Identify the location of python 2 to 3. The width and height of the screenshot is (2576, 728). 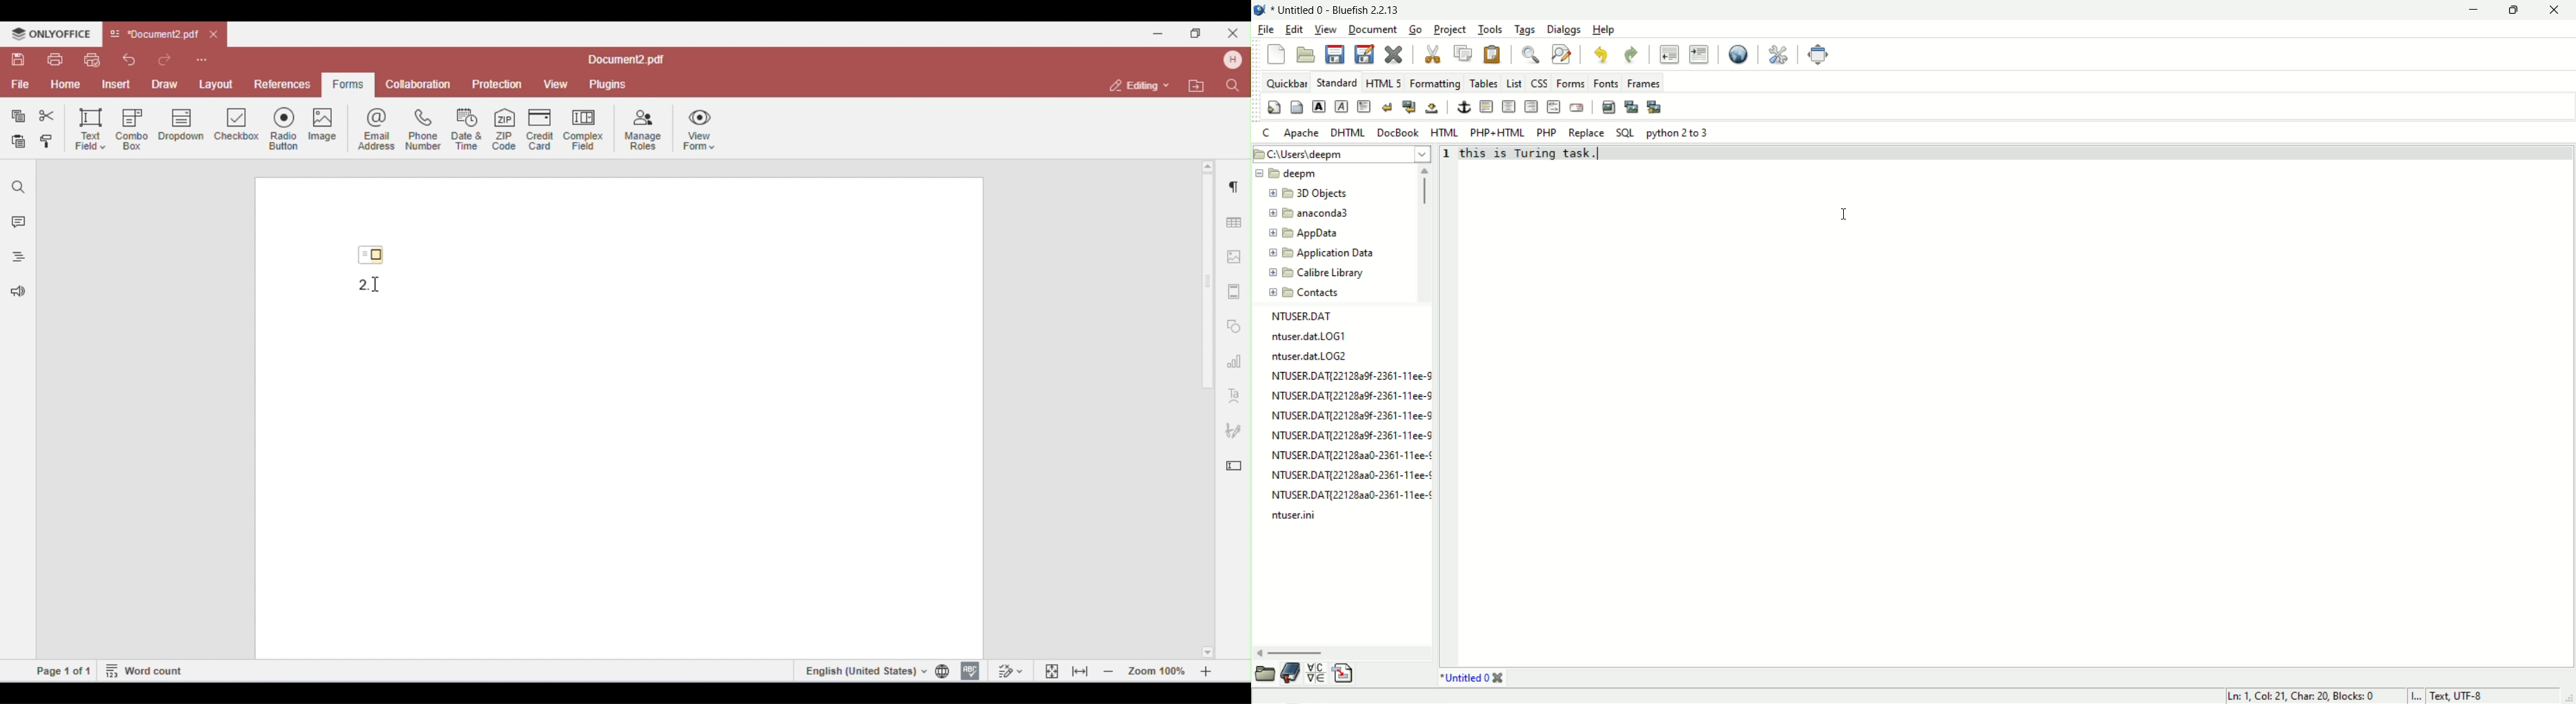
(1680, 133).